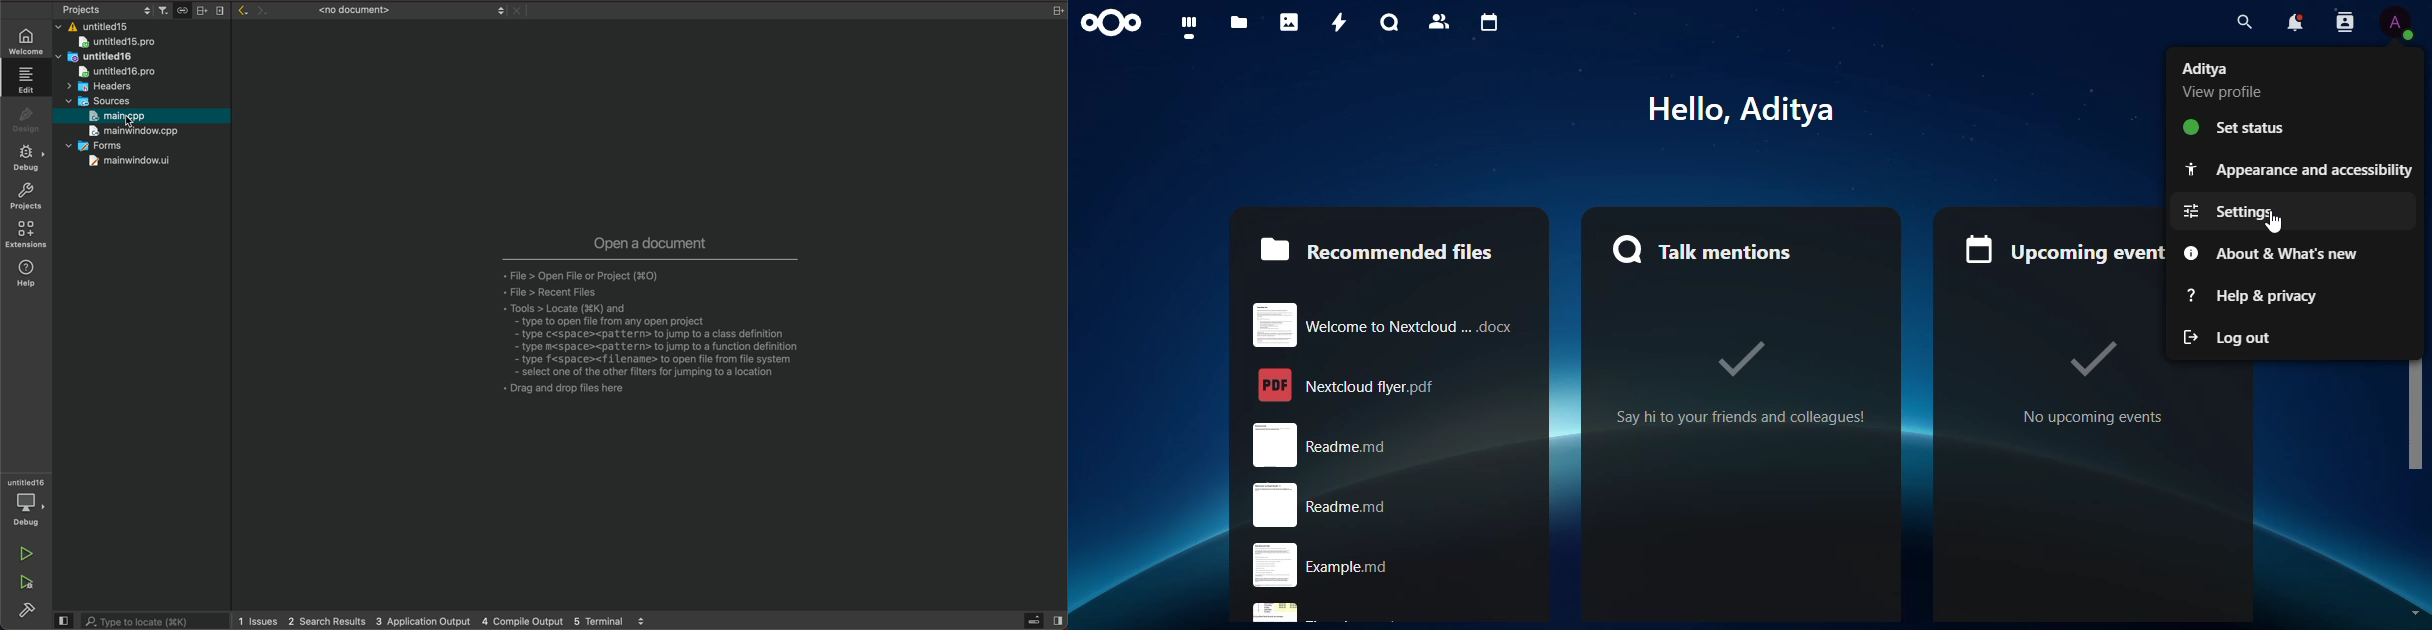 The height and width of the screenshot is (644, 2436). I want to click on 3 application output, so click(424, 620).